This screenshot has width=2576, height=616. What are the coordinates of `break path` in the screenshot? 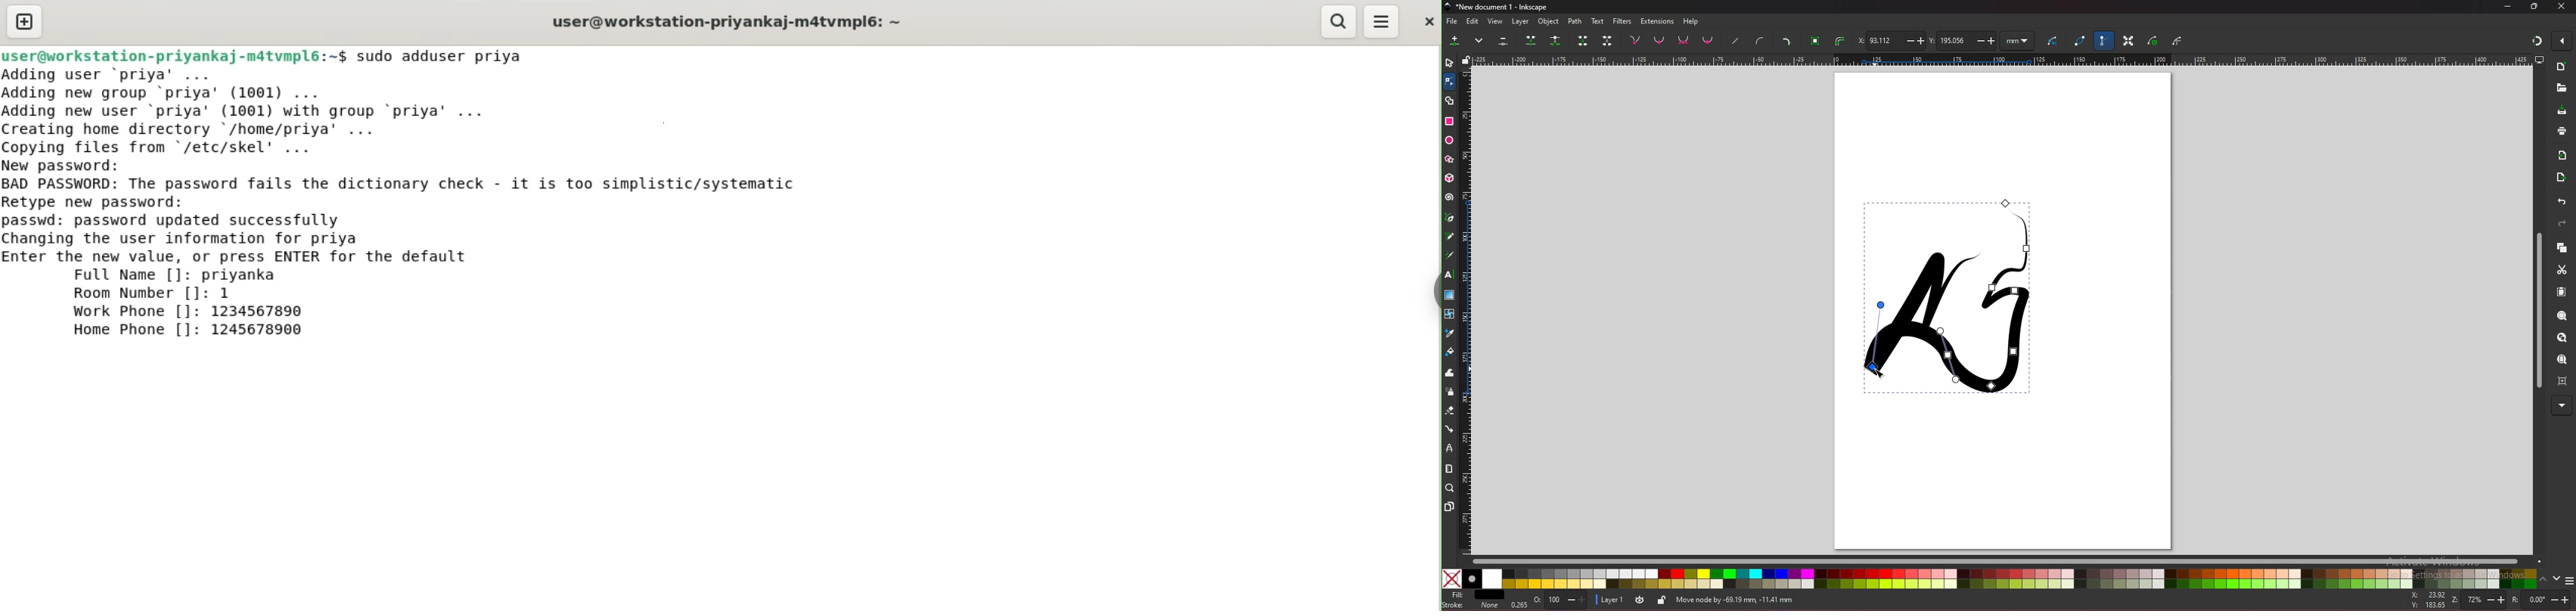 It's located at (1555, 40).